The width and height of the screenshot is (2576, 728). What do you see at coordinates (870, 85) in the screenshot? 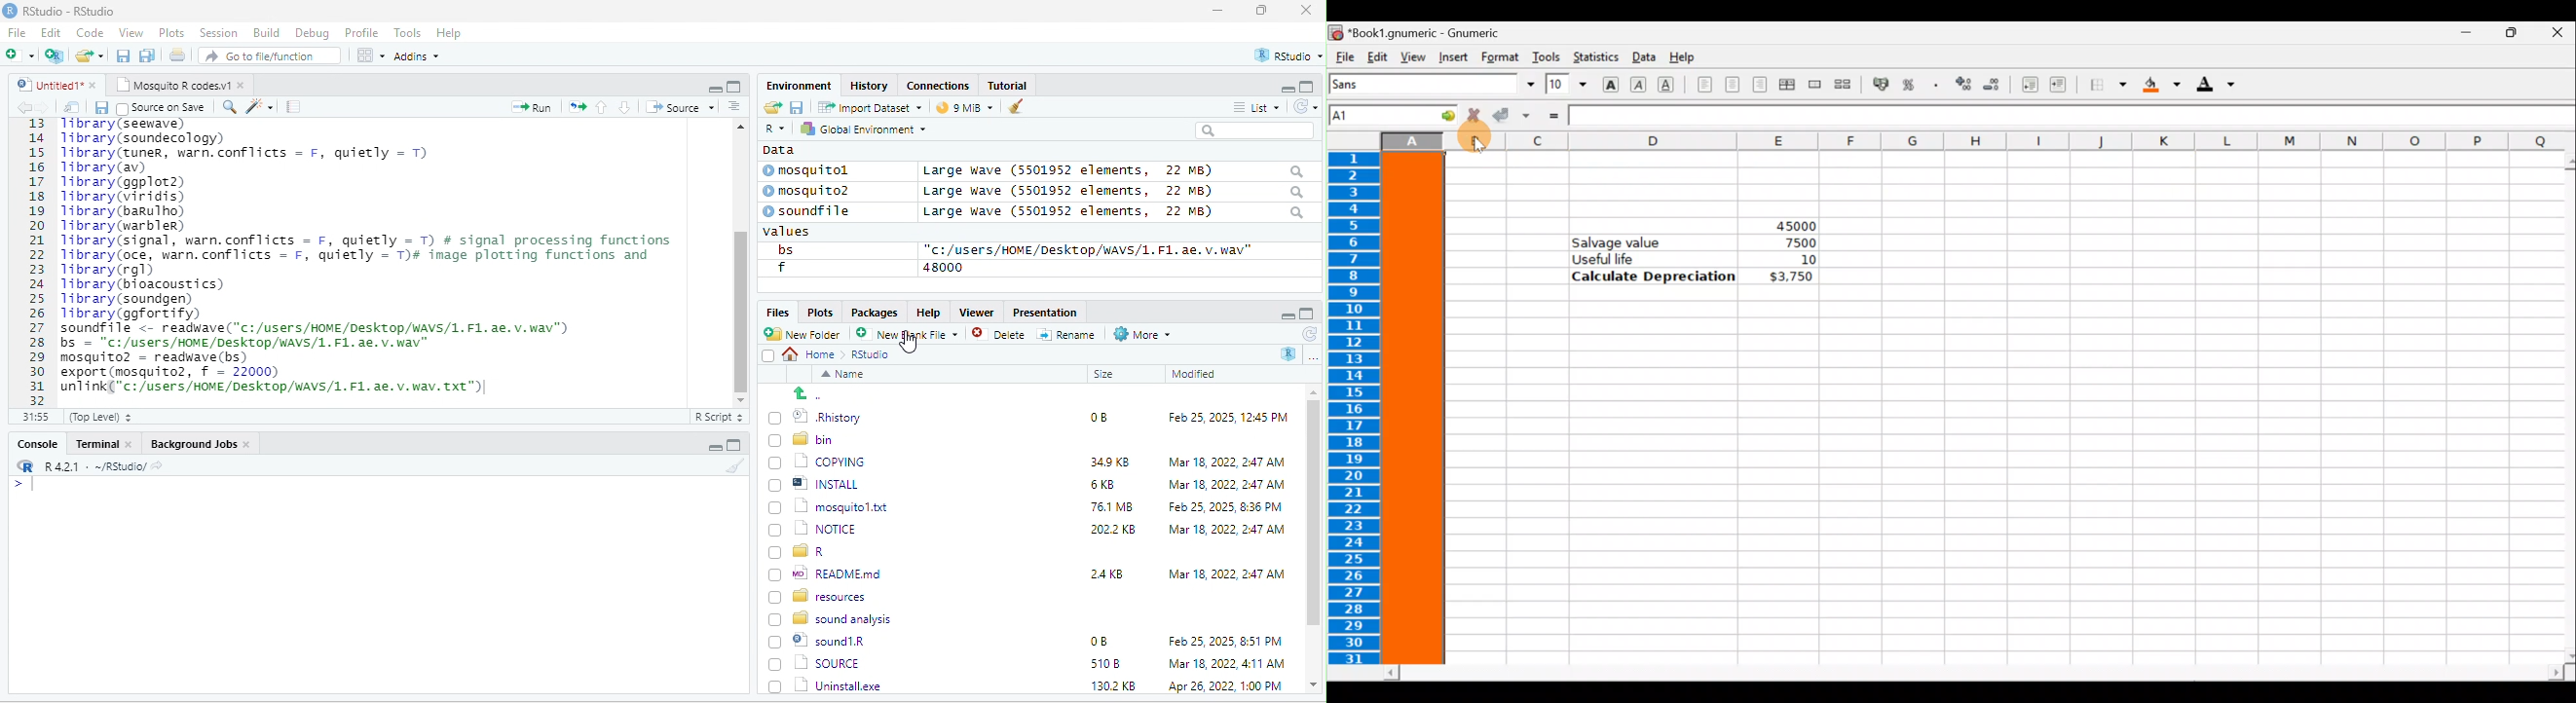
I see `History` at bounding box center [870, 85].